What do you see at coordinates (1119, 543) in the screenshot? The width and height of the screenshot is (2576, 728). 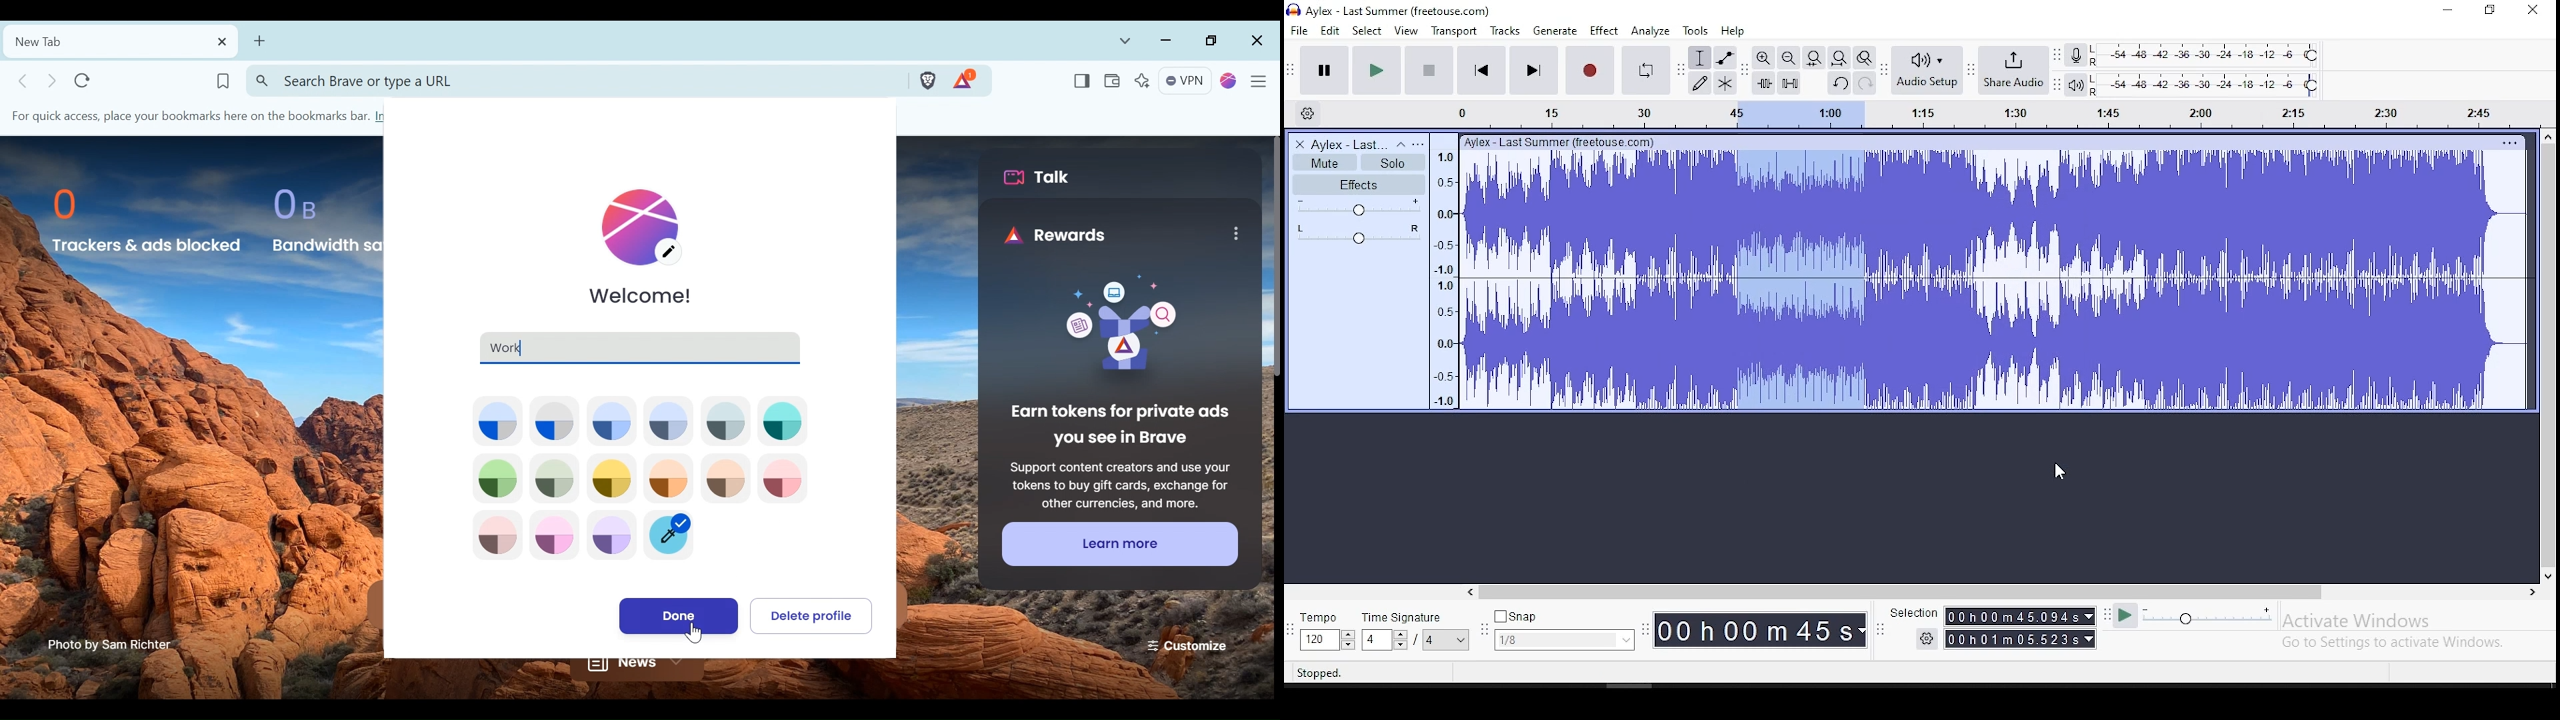 I see `learn more` at bounding box center [1119, 543].